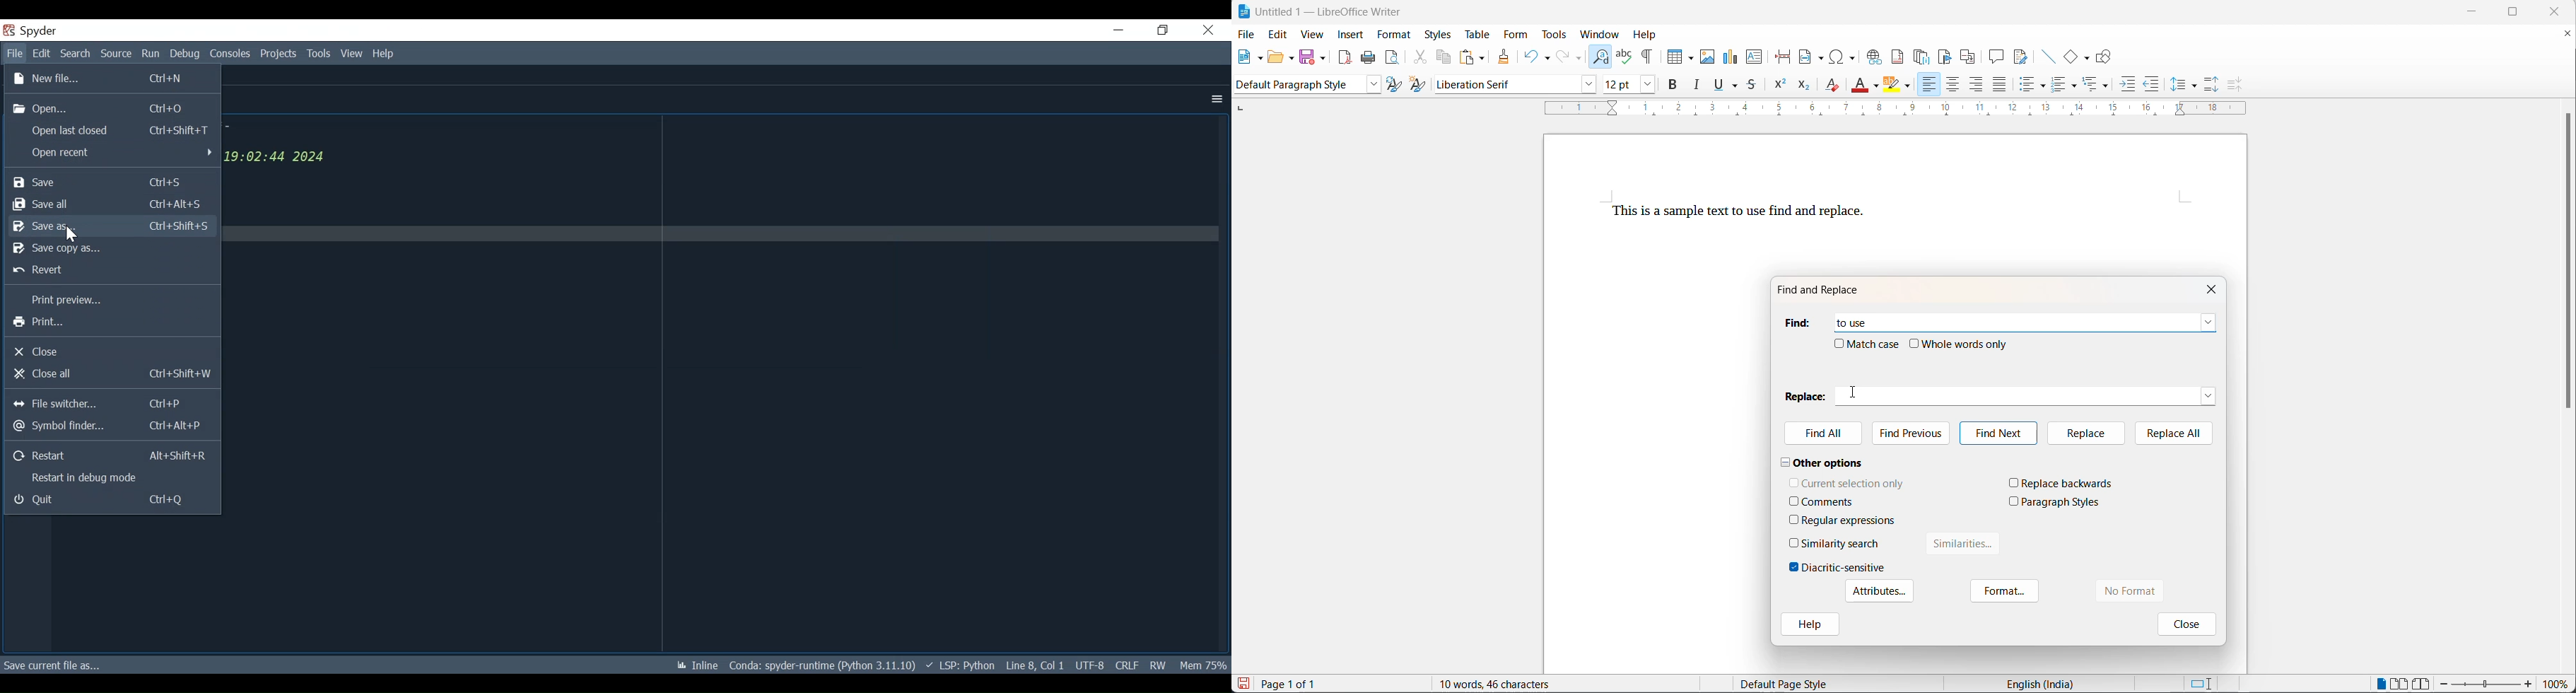 The height and width of the screenshot is (700, 2576). I want to click on replace, so click(2084, 433).